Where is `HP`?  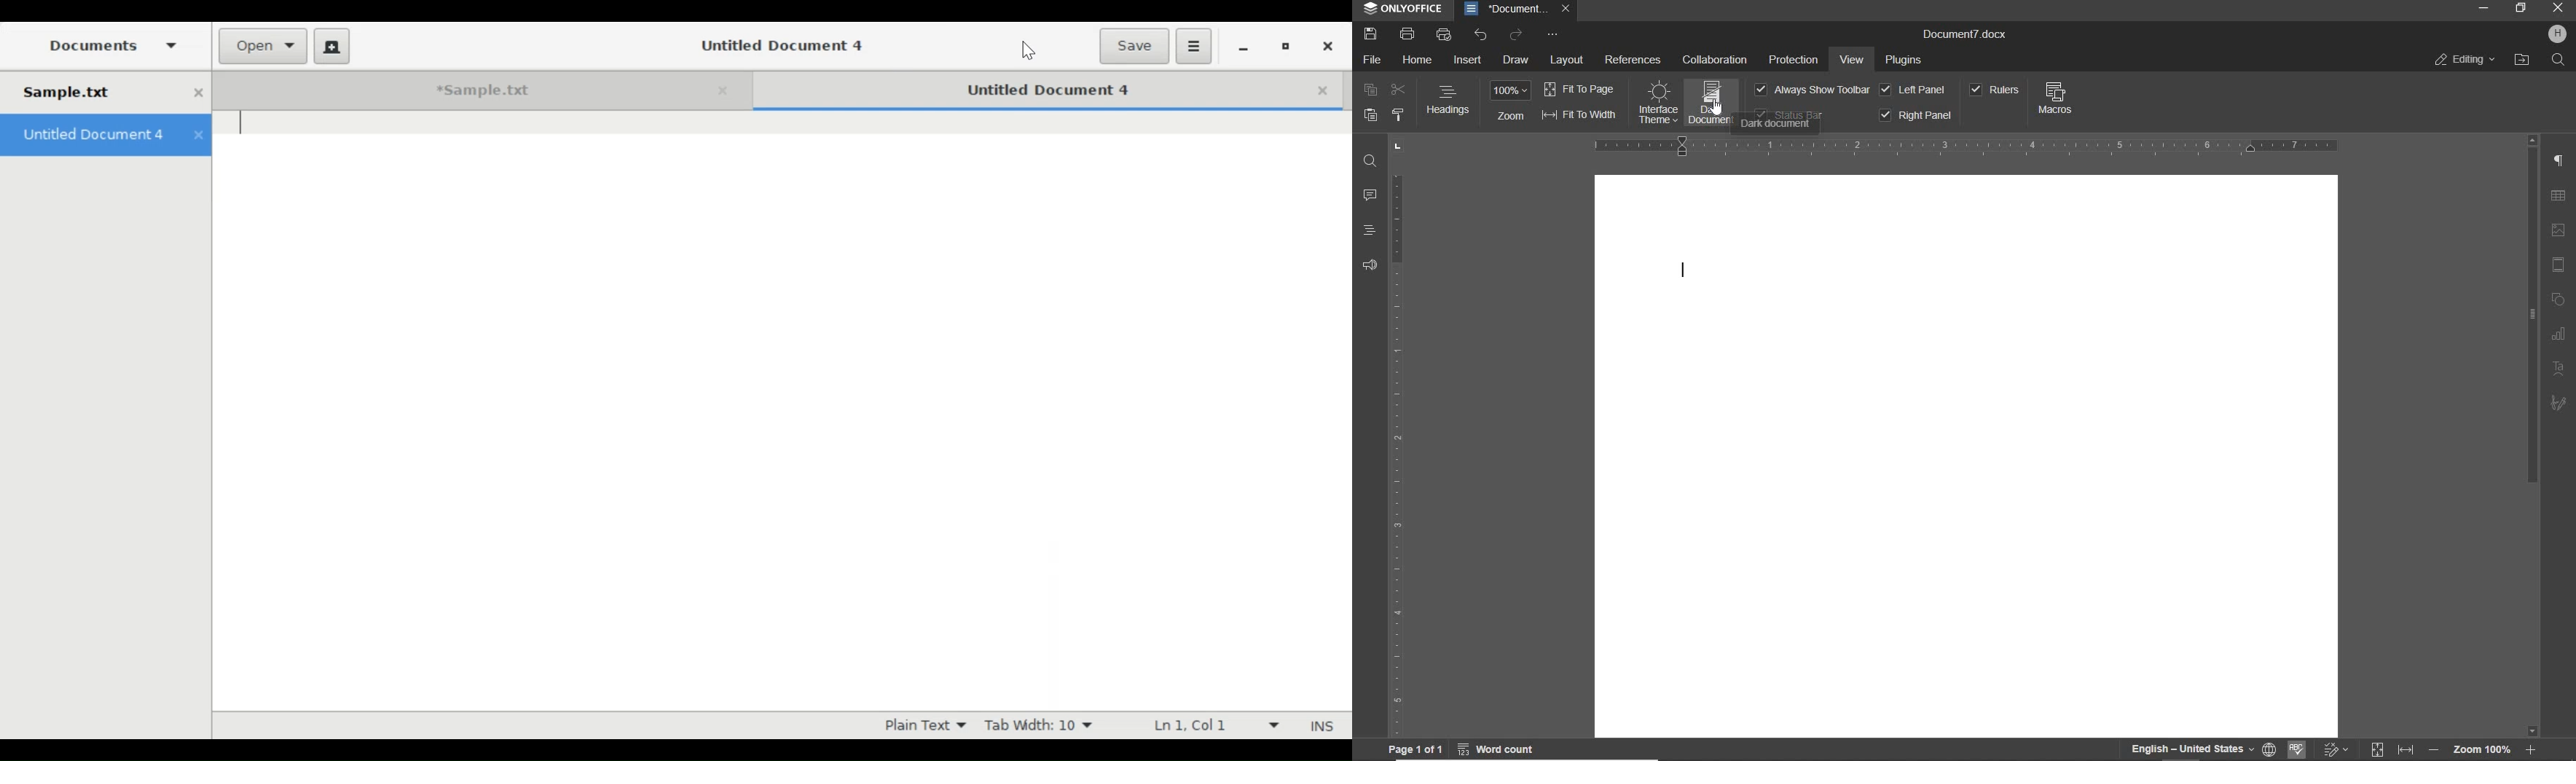
HP is located at coordinates (2556, 35).